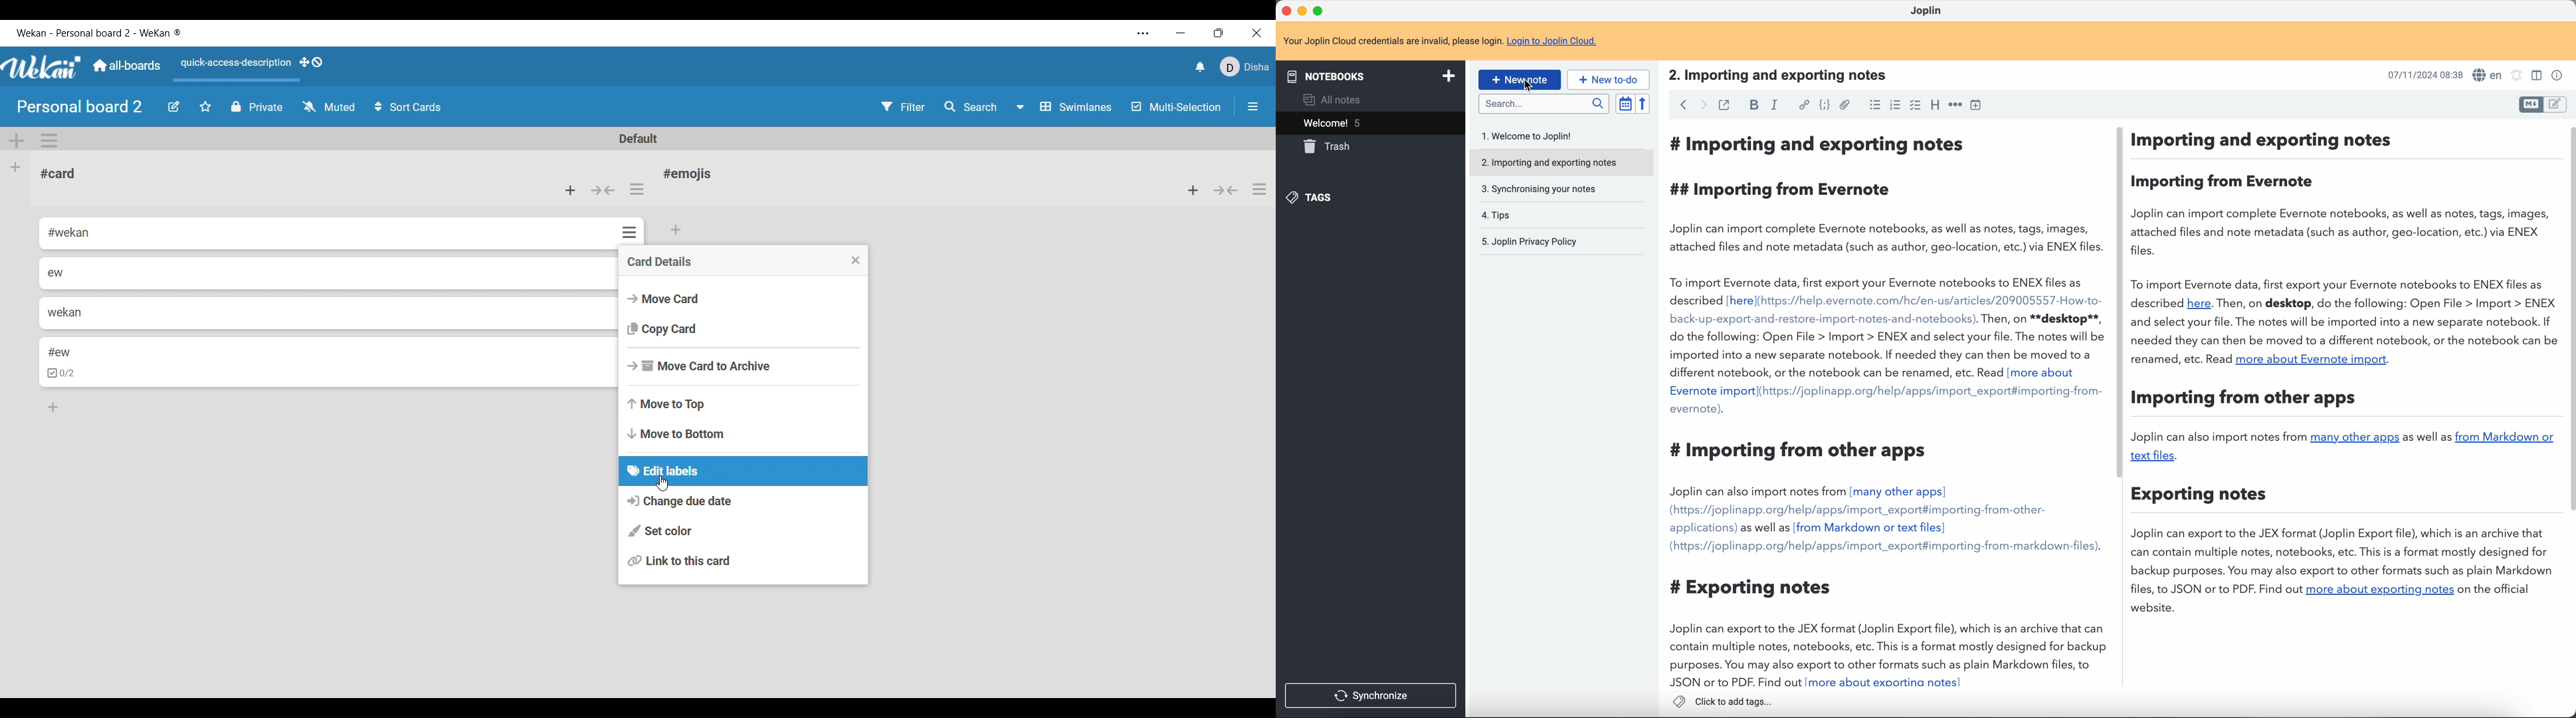 The image size is (2576, 728). I want to click on heading, so click(1935, 106).